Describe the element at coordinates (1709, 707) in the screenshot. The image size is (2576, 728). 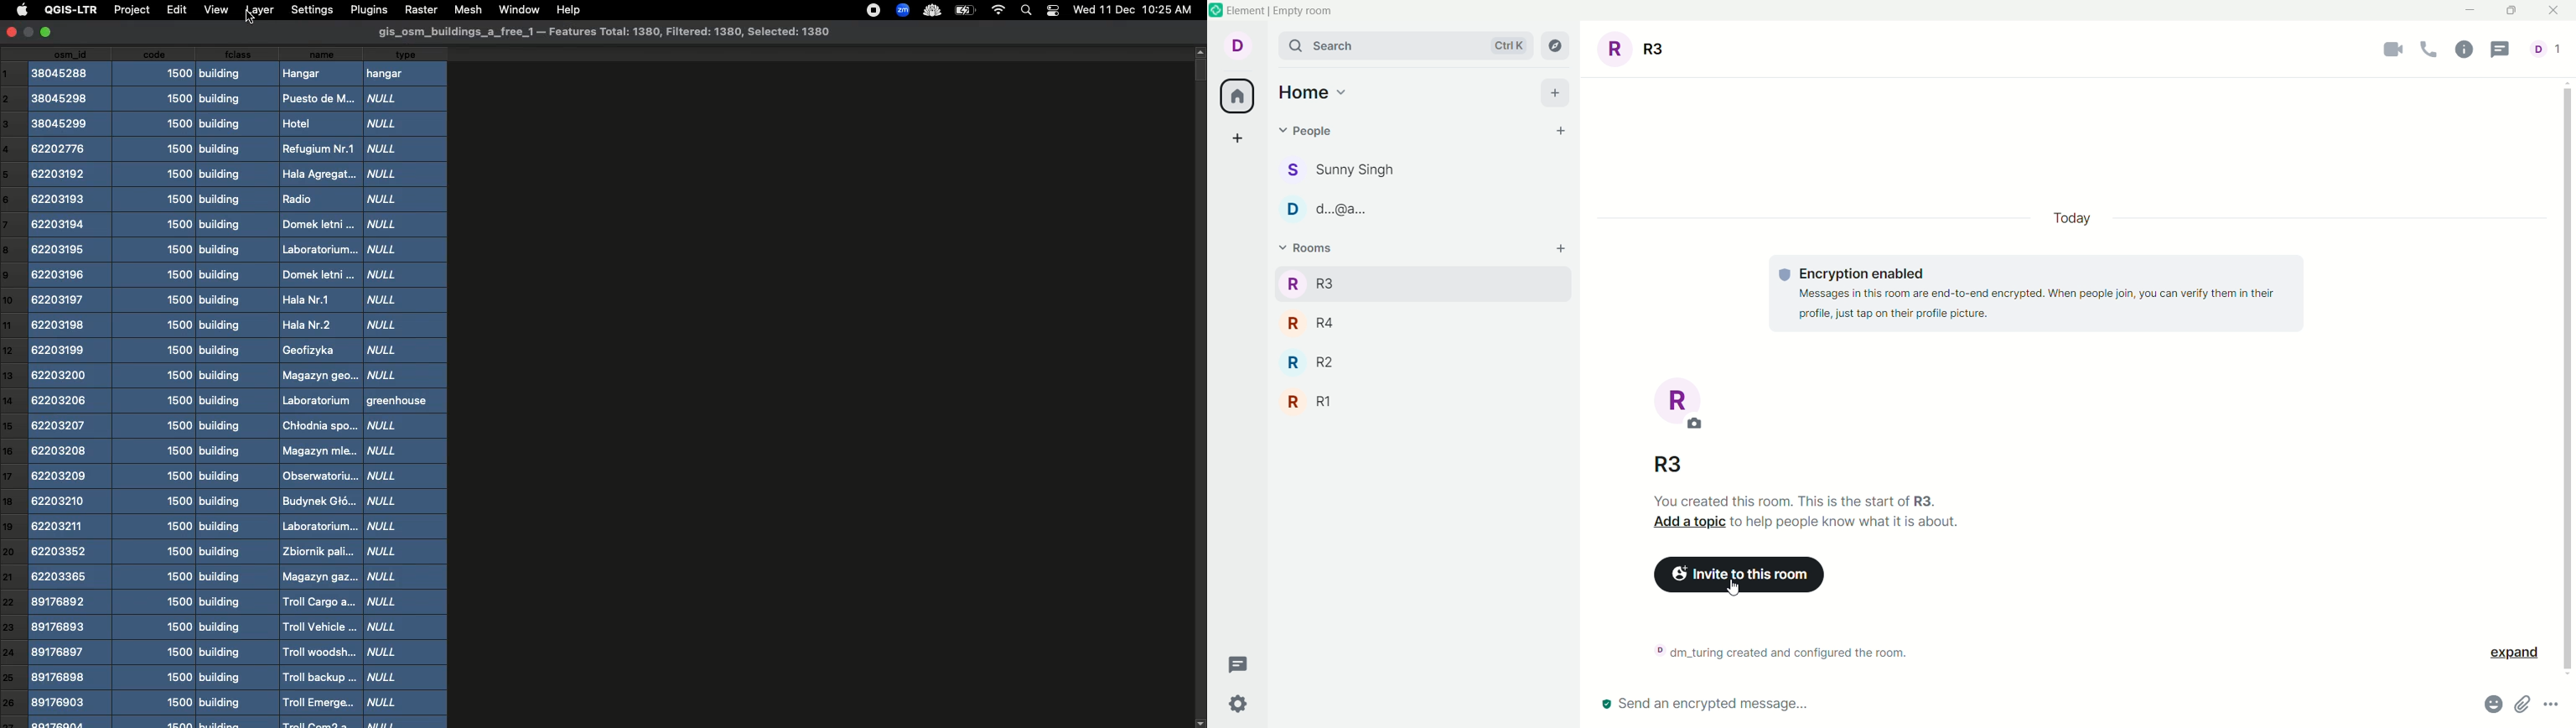
I see `send encrypted message` at that location.